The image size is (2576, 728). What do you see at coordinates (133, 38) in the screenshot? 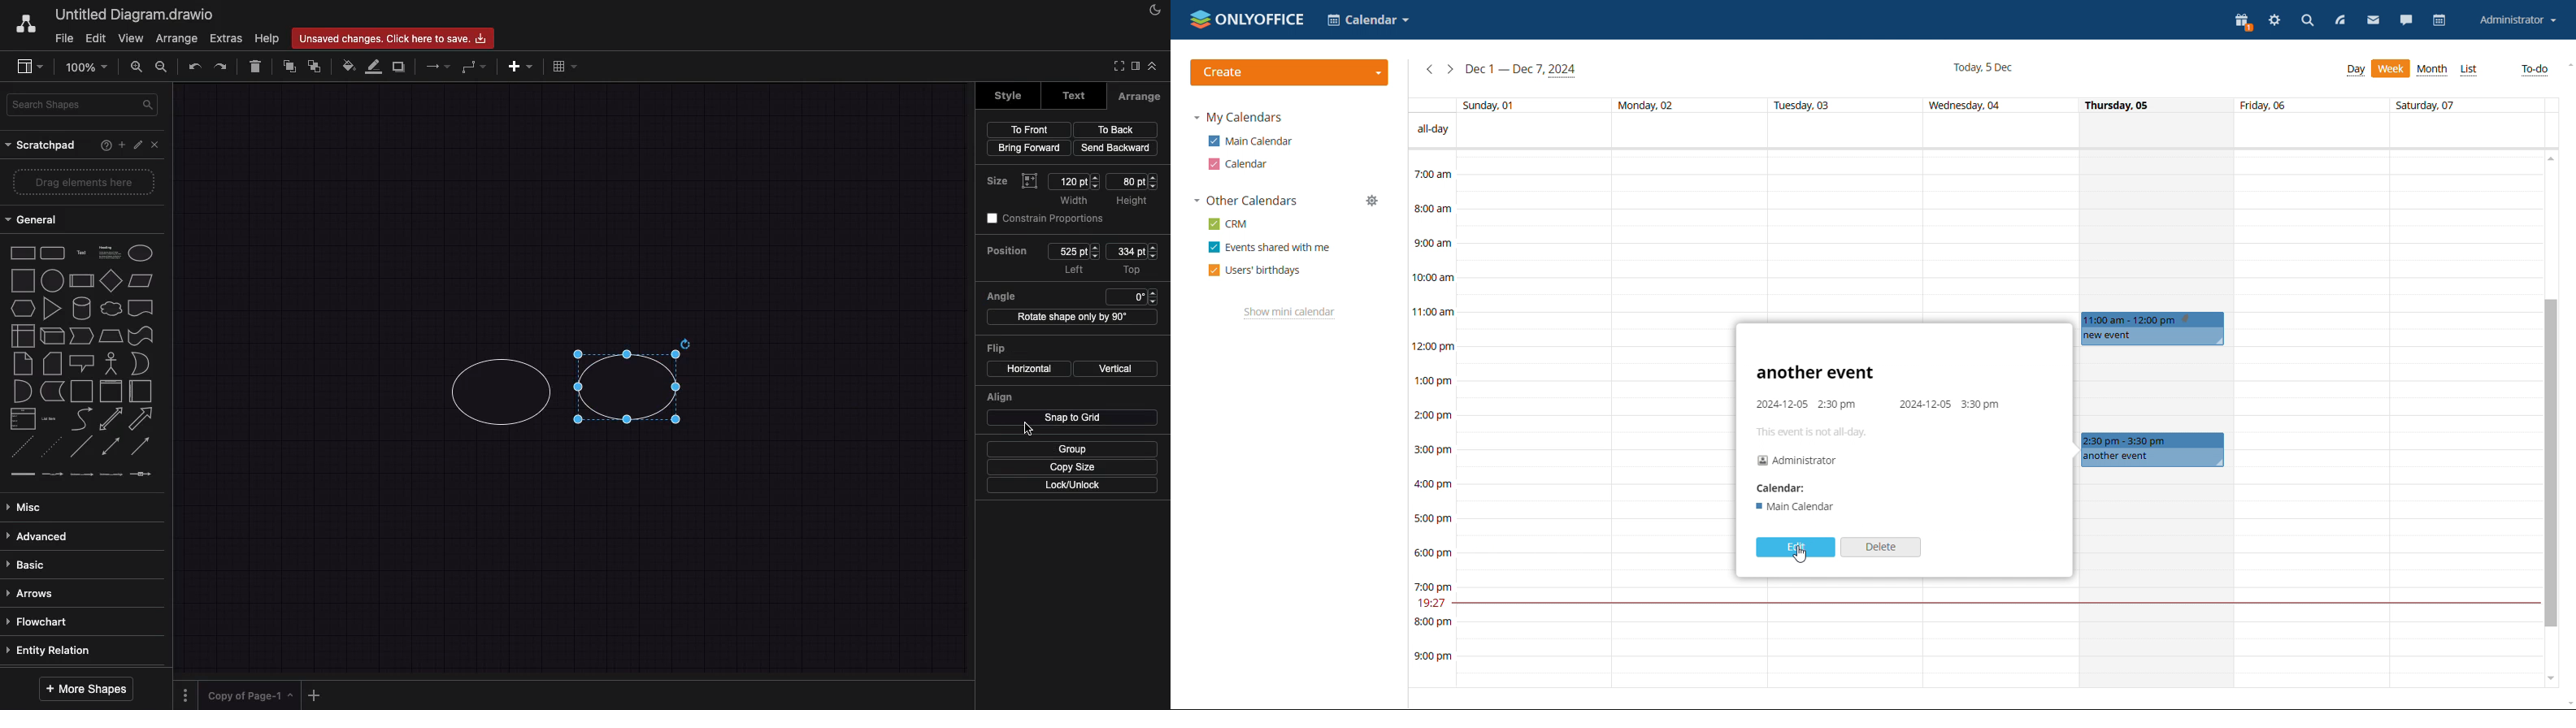
I see `view` at bounding box center [133, 38].